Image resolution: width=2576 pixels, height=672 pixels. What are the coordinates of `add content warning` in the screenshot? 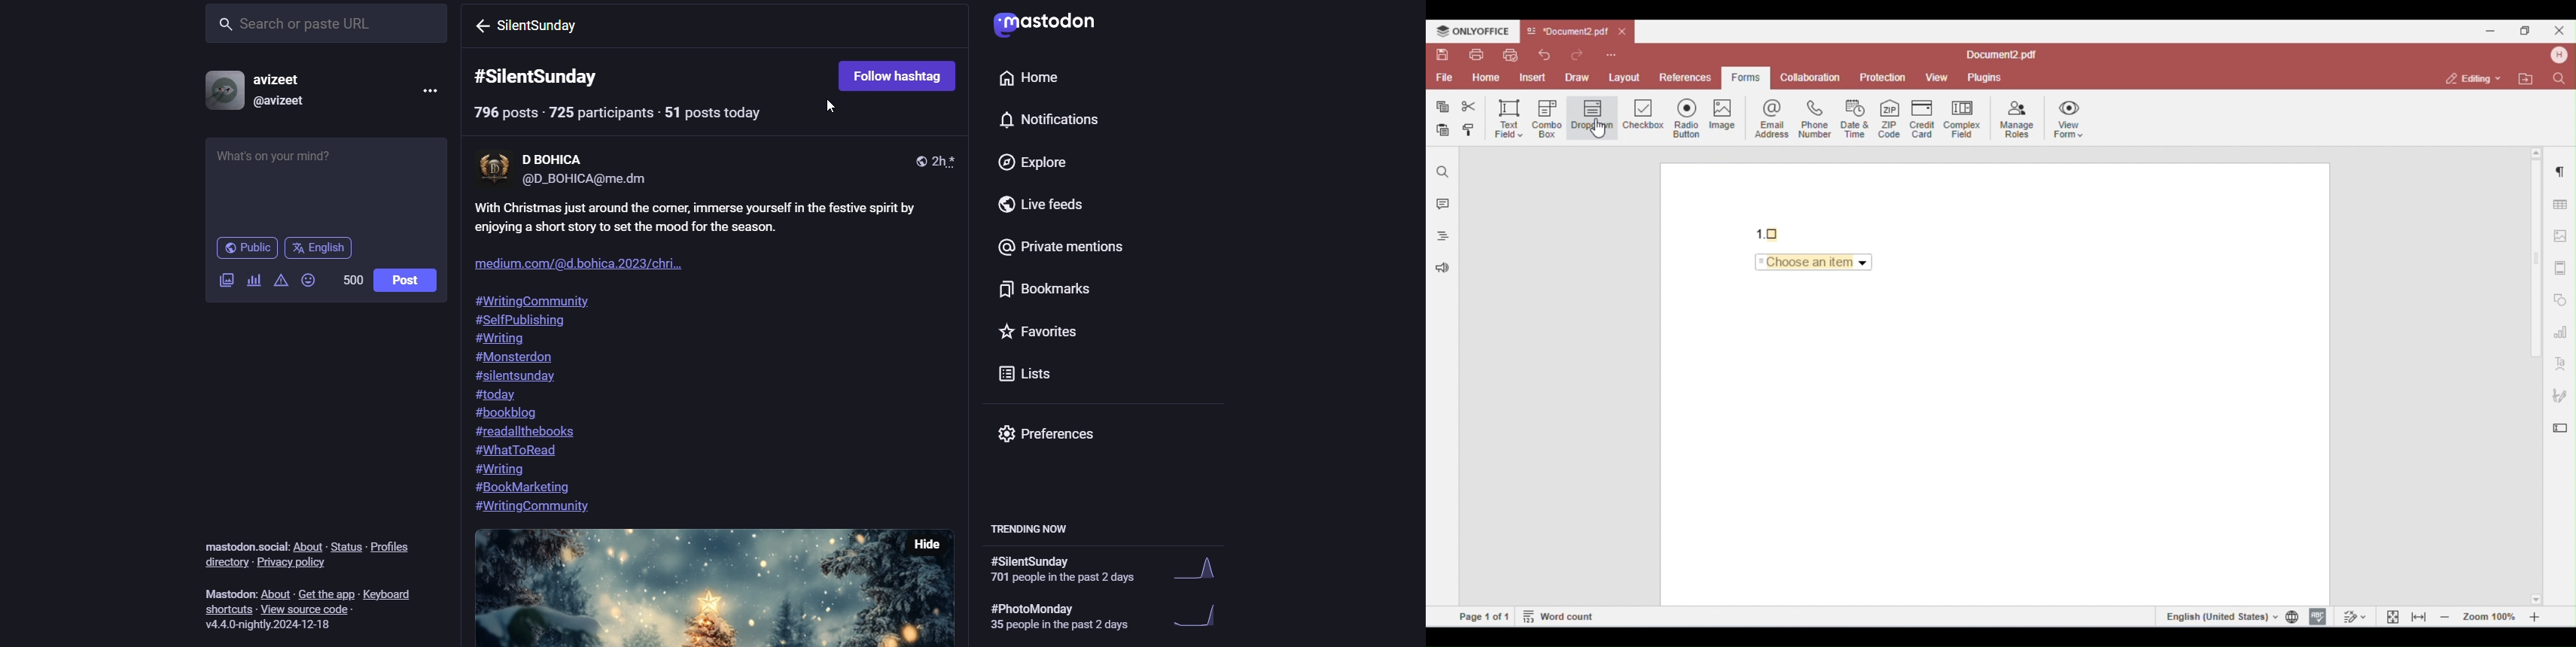 It's located at (282, 279).